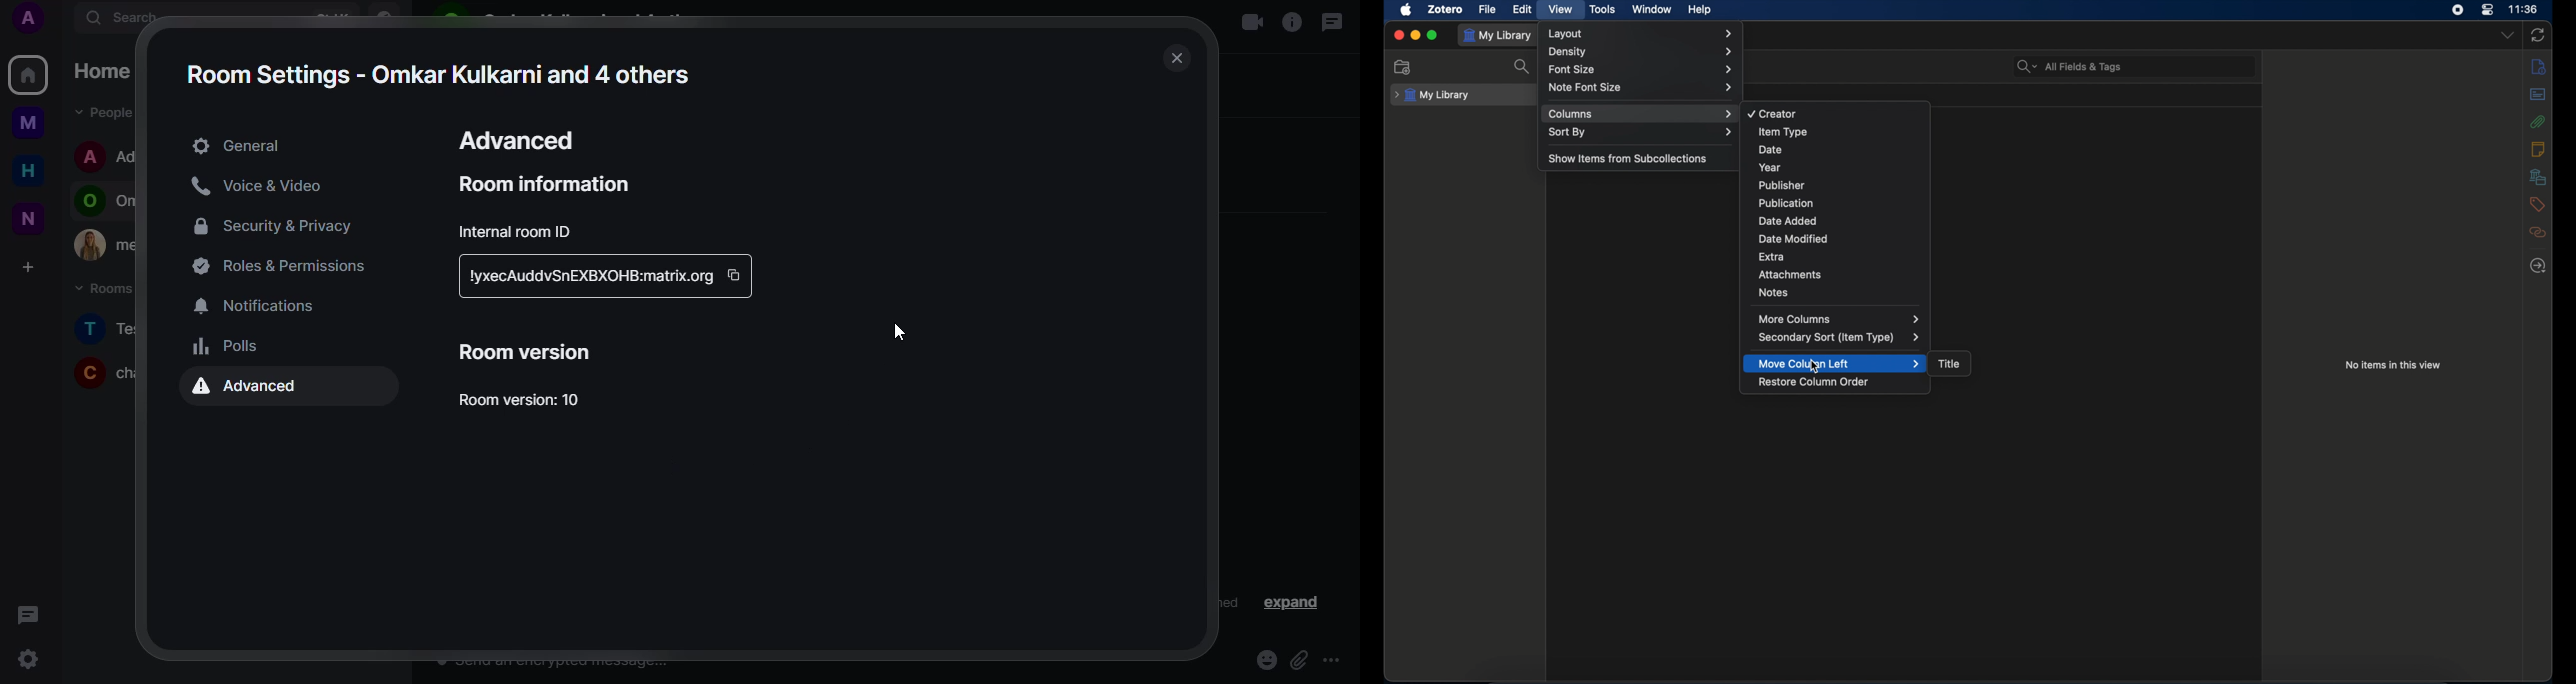 Image resolution: width=2576 pixels, height=700 pixels. Describe the element at coordinates (230, 346) in the screenshot. I see `polls` at that location.